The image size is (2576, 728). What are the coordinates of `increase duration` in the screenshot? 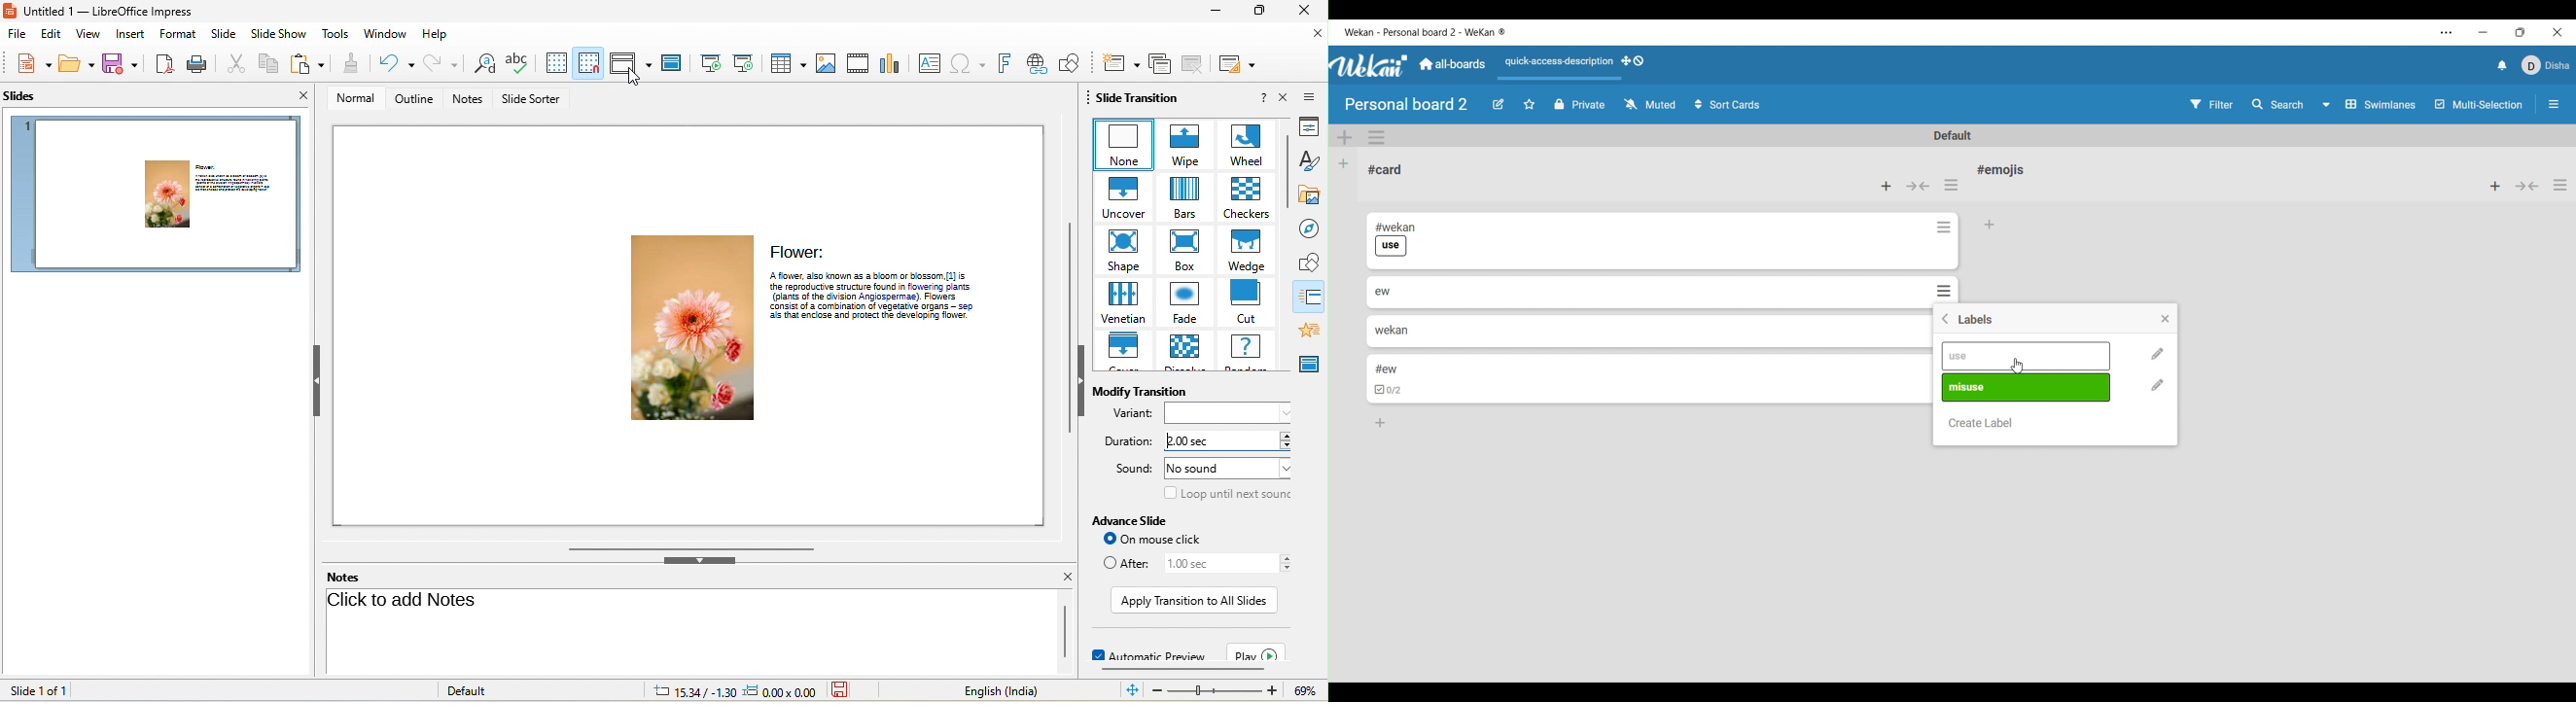 It's located at (1288, 435).